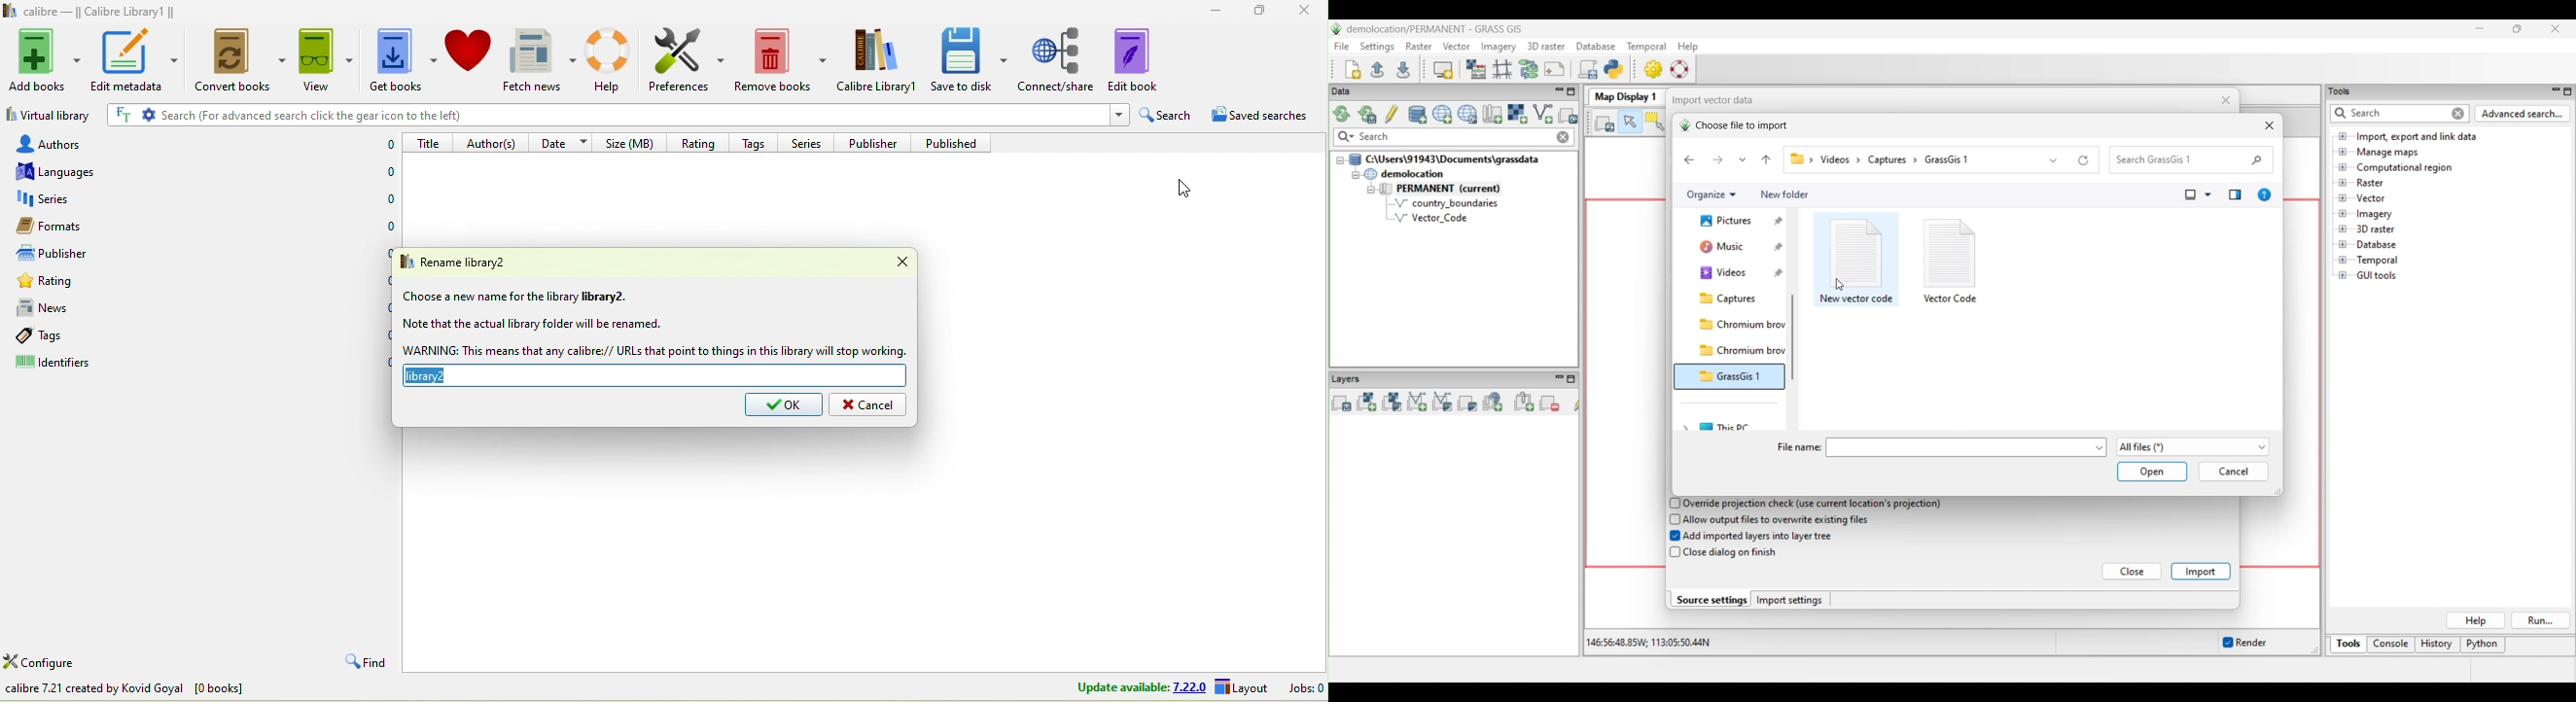 The height and width of the screenshot is (728, 2576). What do you see at coordinates (1209, 9) in the screenshot?
I see `minimize` at bounding box center [1209, 9].